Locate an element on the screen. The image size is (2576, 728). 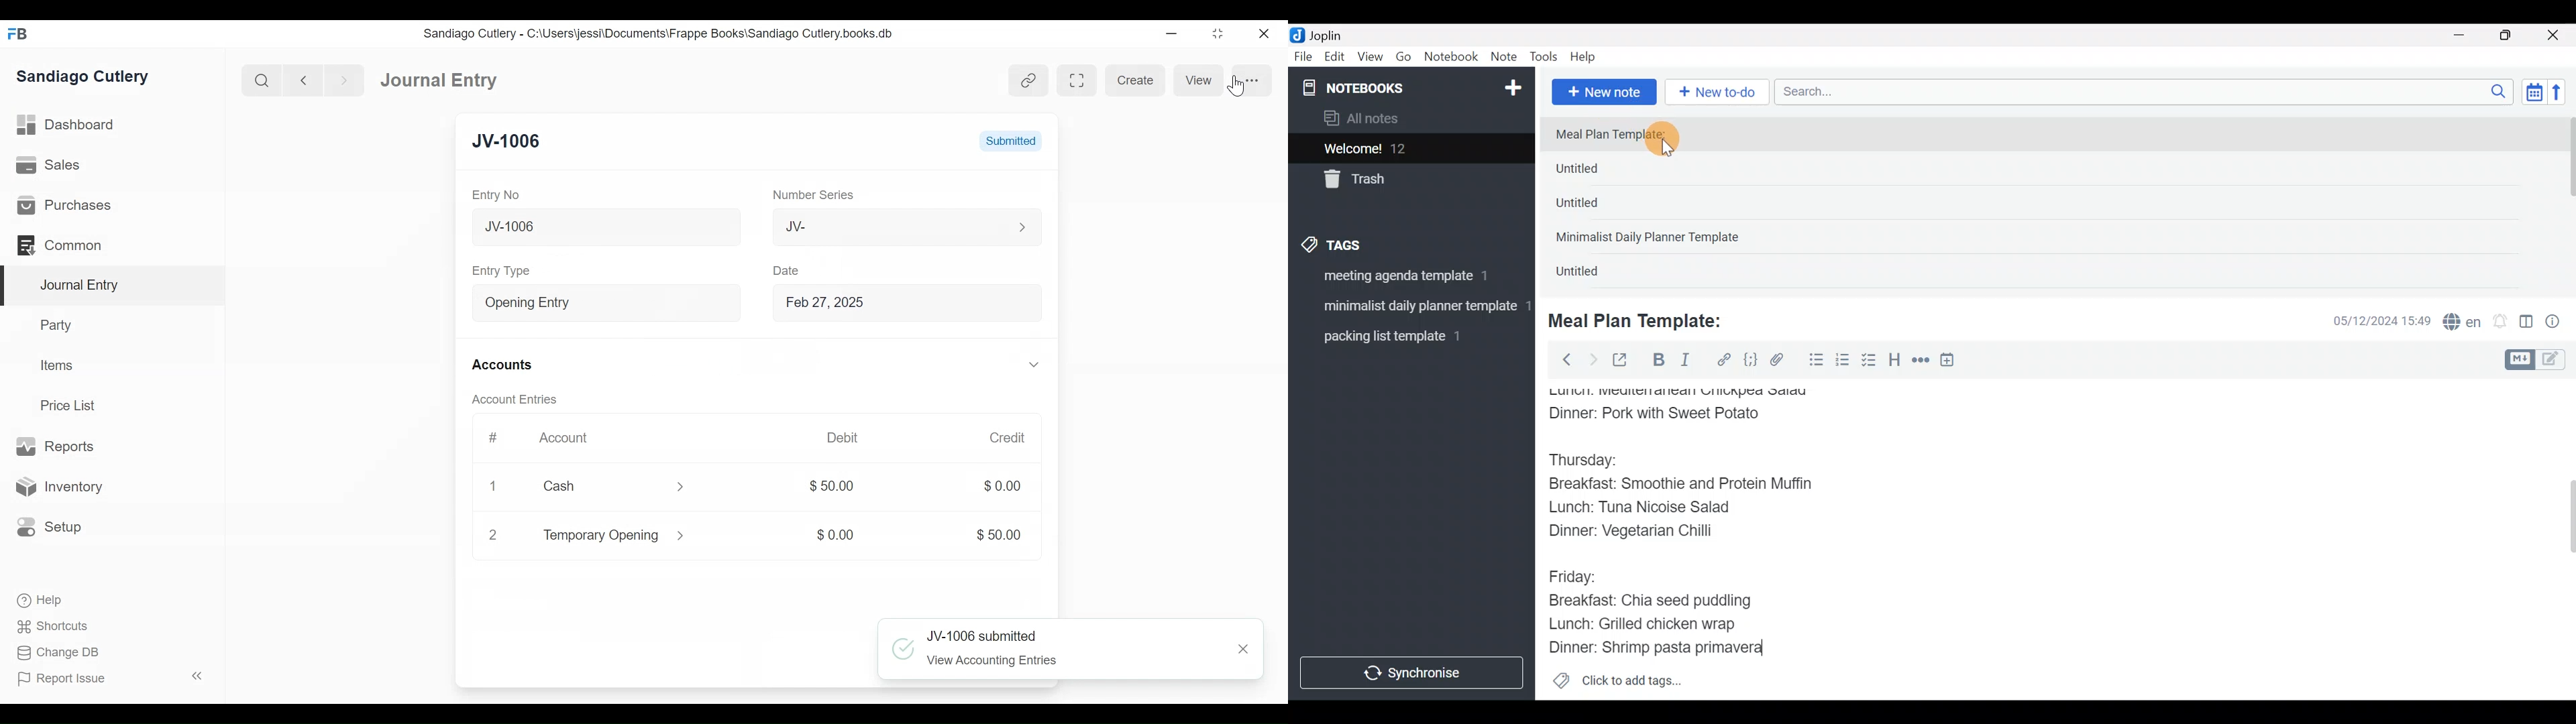
Expand is located at coordinates (722, 304).